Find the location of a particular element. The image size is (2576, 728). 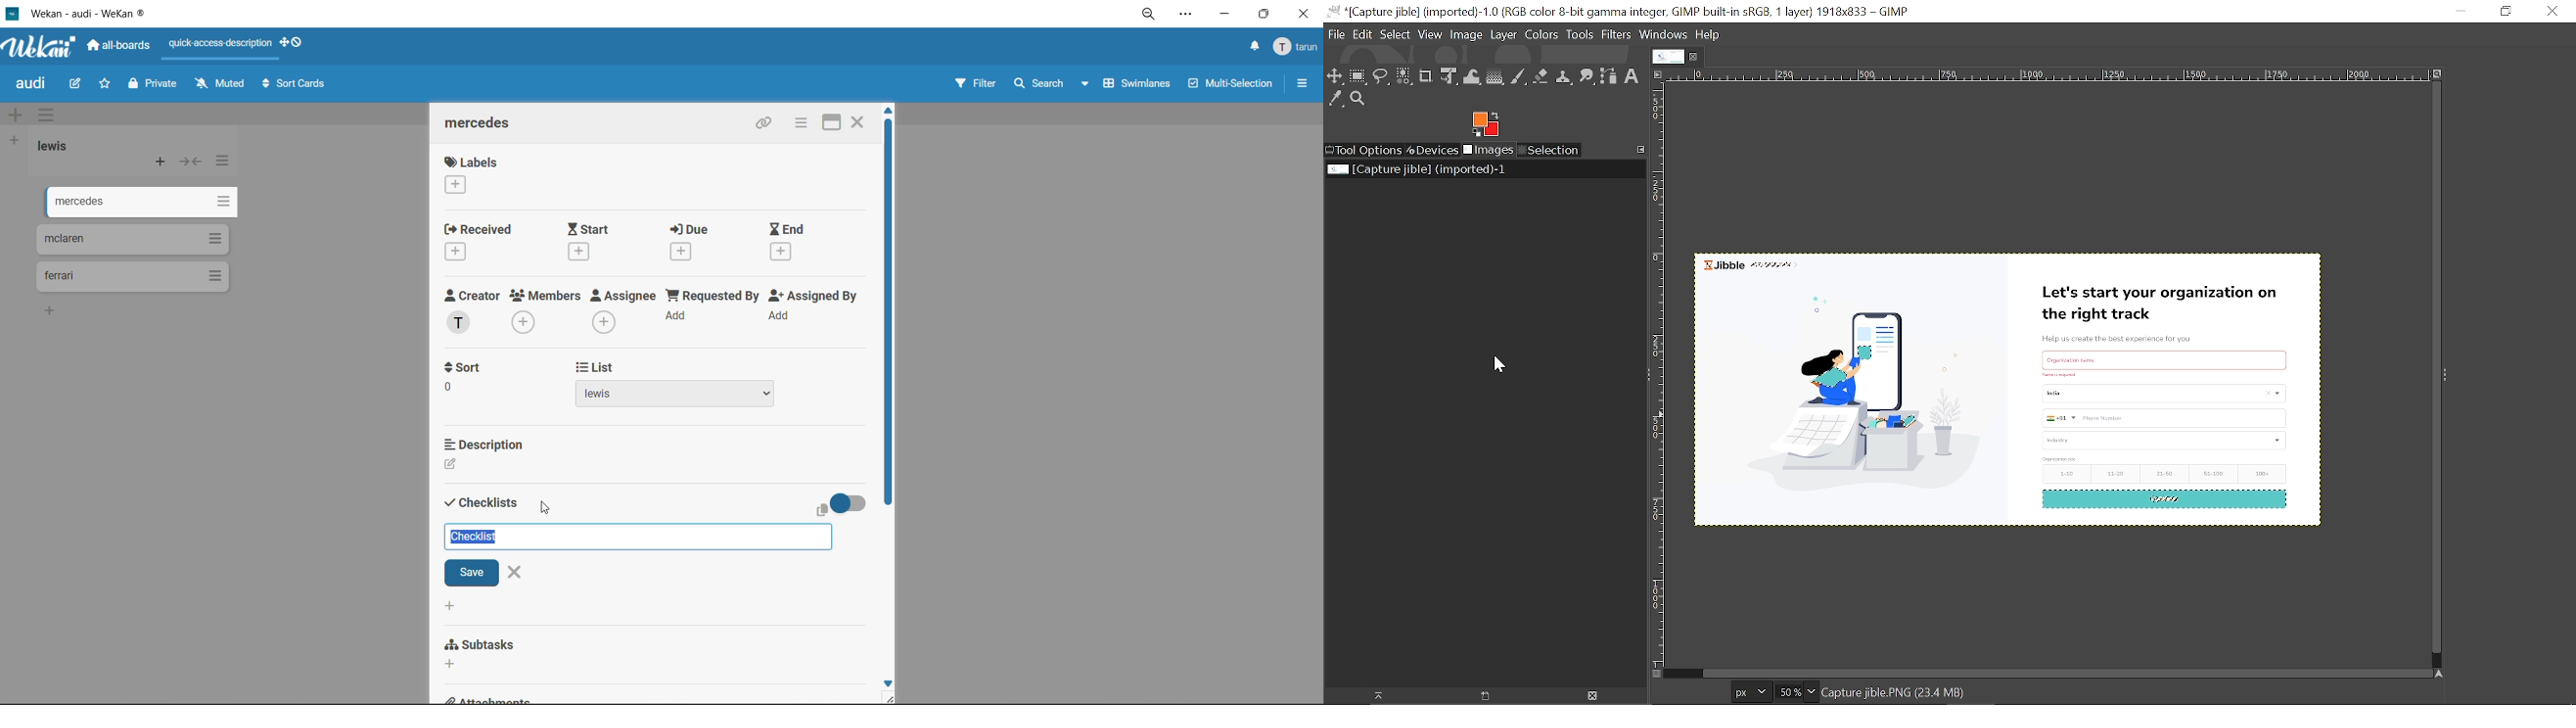

app titlew is located at coordinates (109, 16).